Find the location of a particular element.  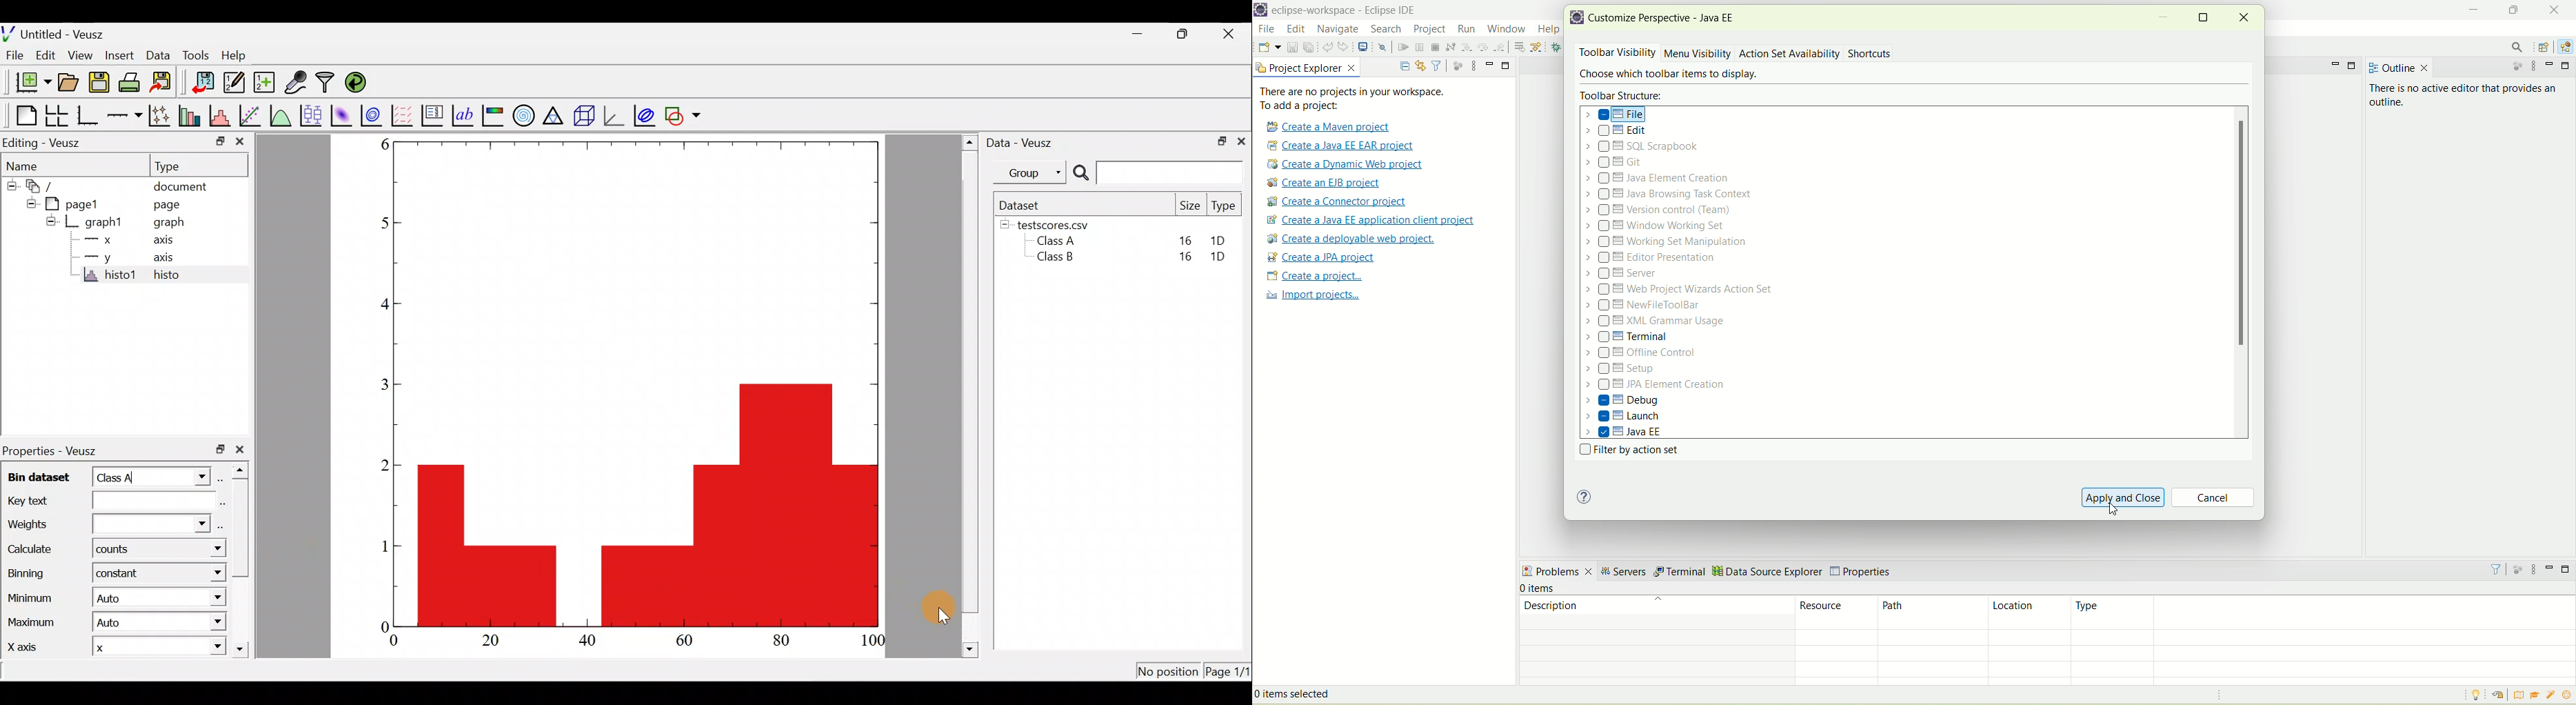

navigate is located at coordinates (1338, 30).